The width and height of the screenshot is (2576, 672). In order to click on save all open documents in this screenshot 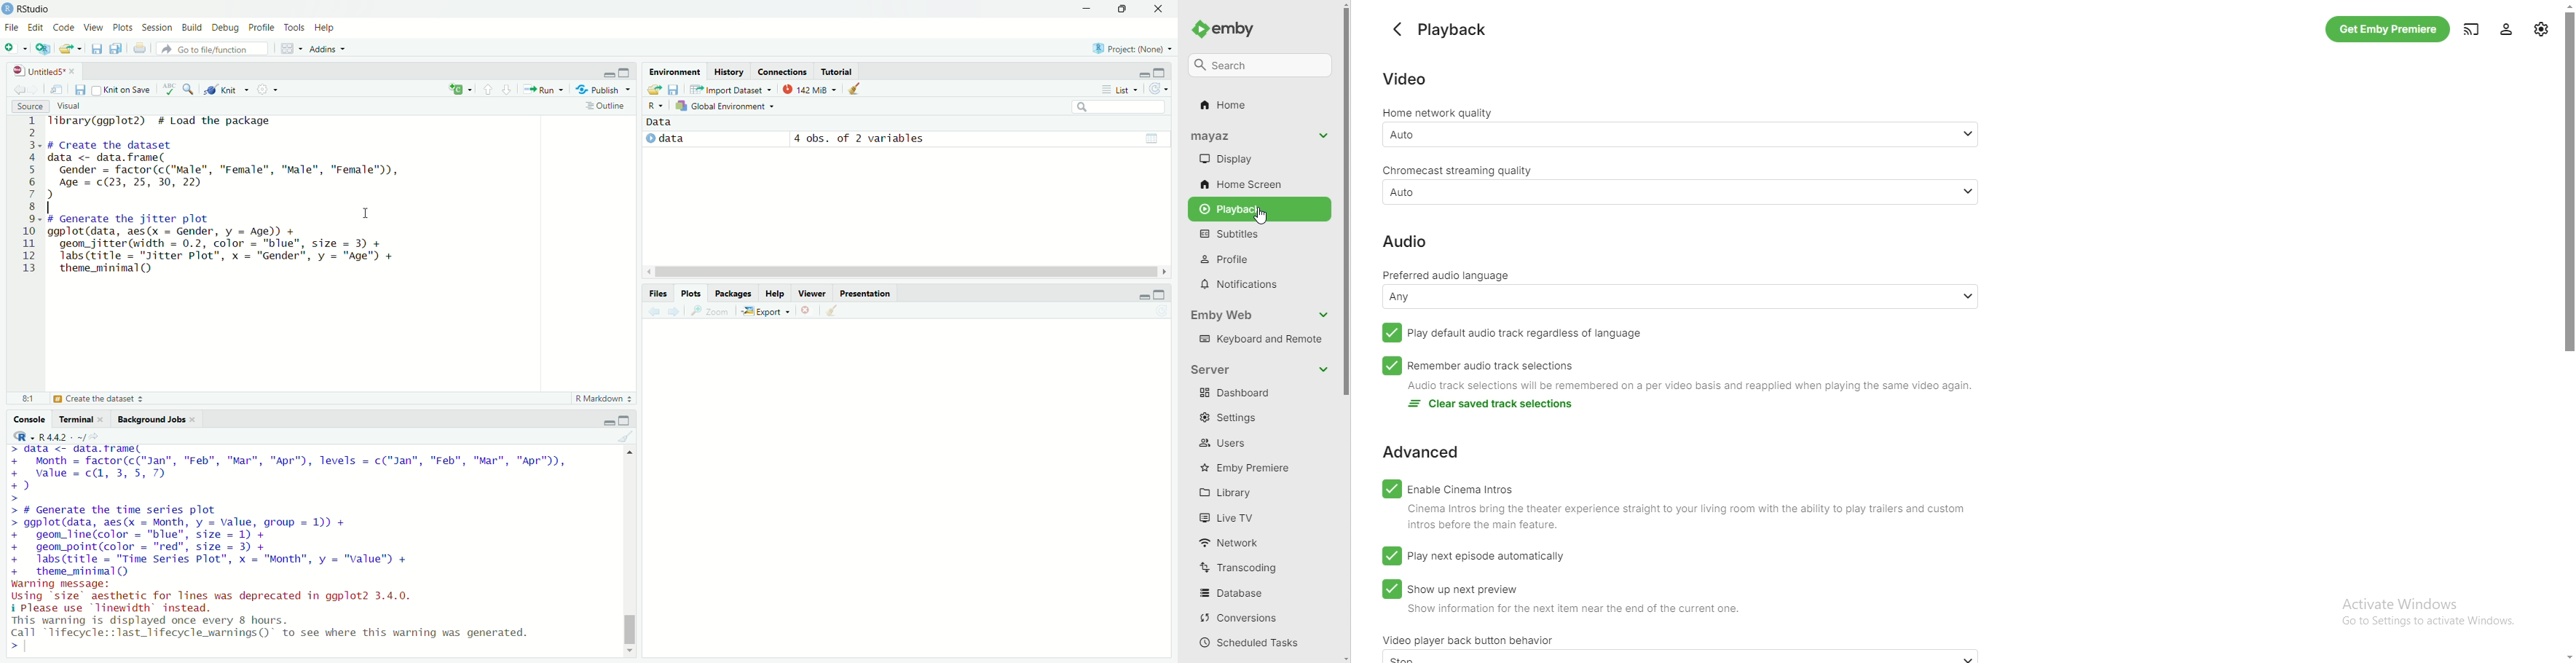, I will do `click(117, 47)`.